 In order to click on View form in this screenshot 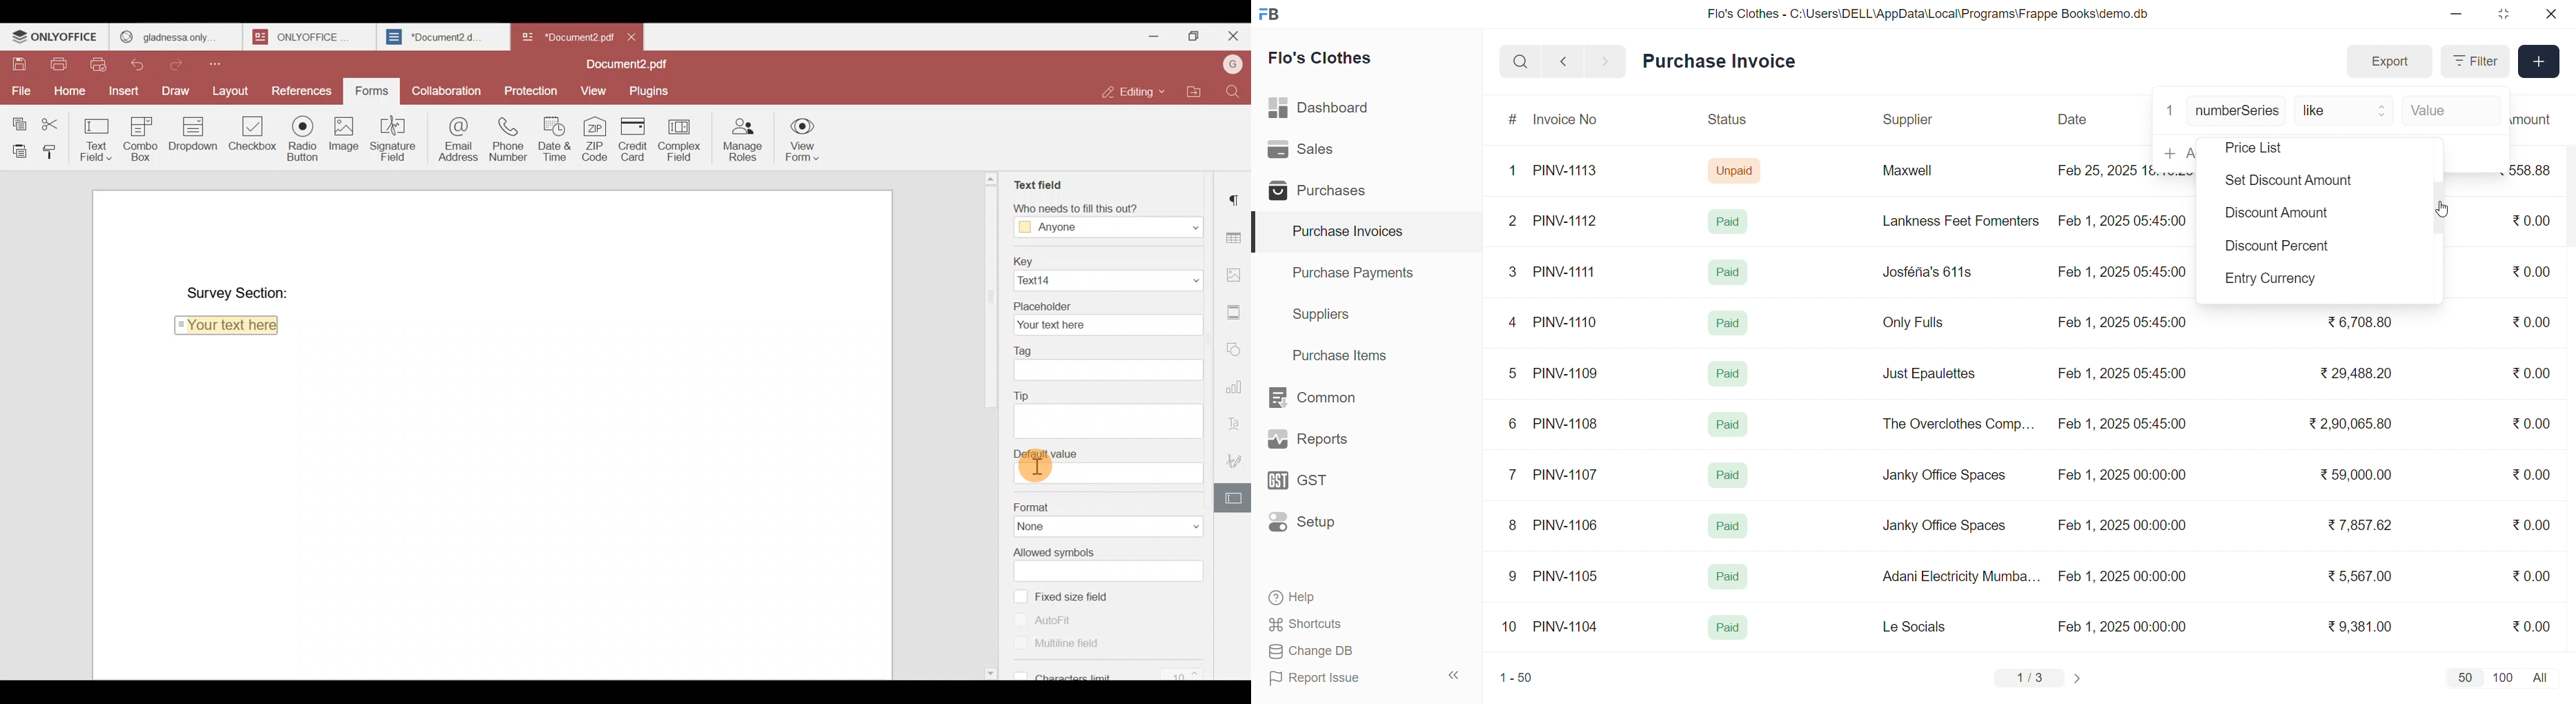, I will do `click(800, 139)`.